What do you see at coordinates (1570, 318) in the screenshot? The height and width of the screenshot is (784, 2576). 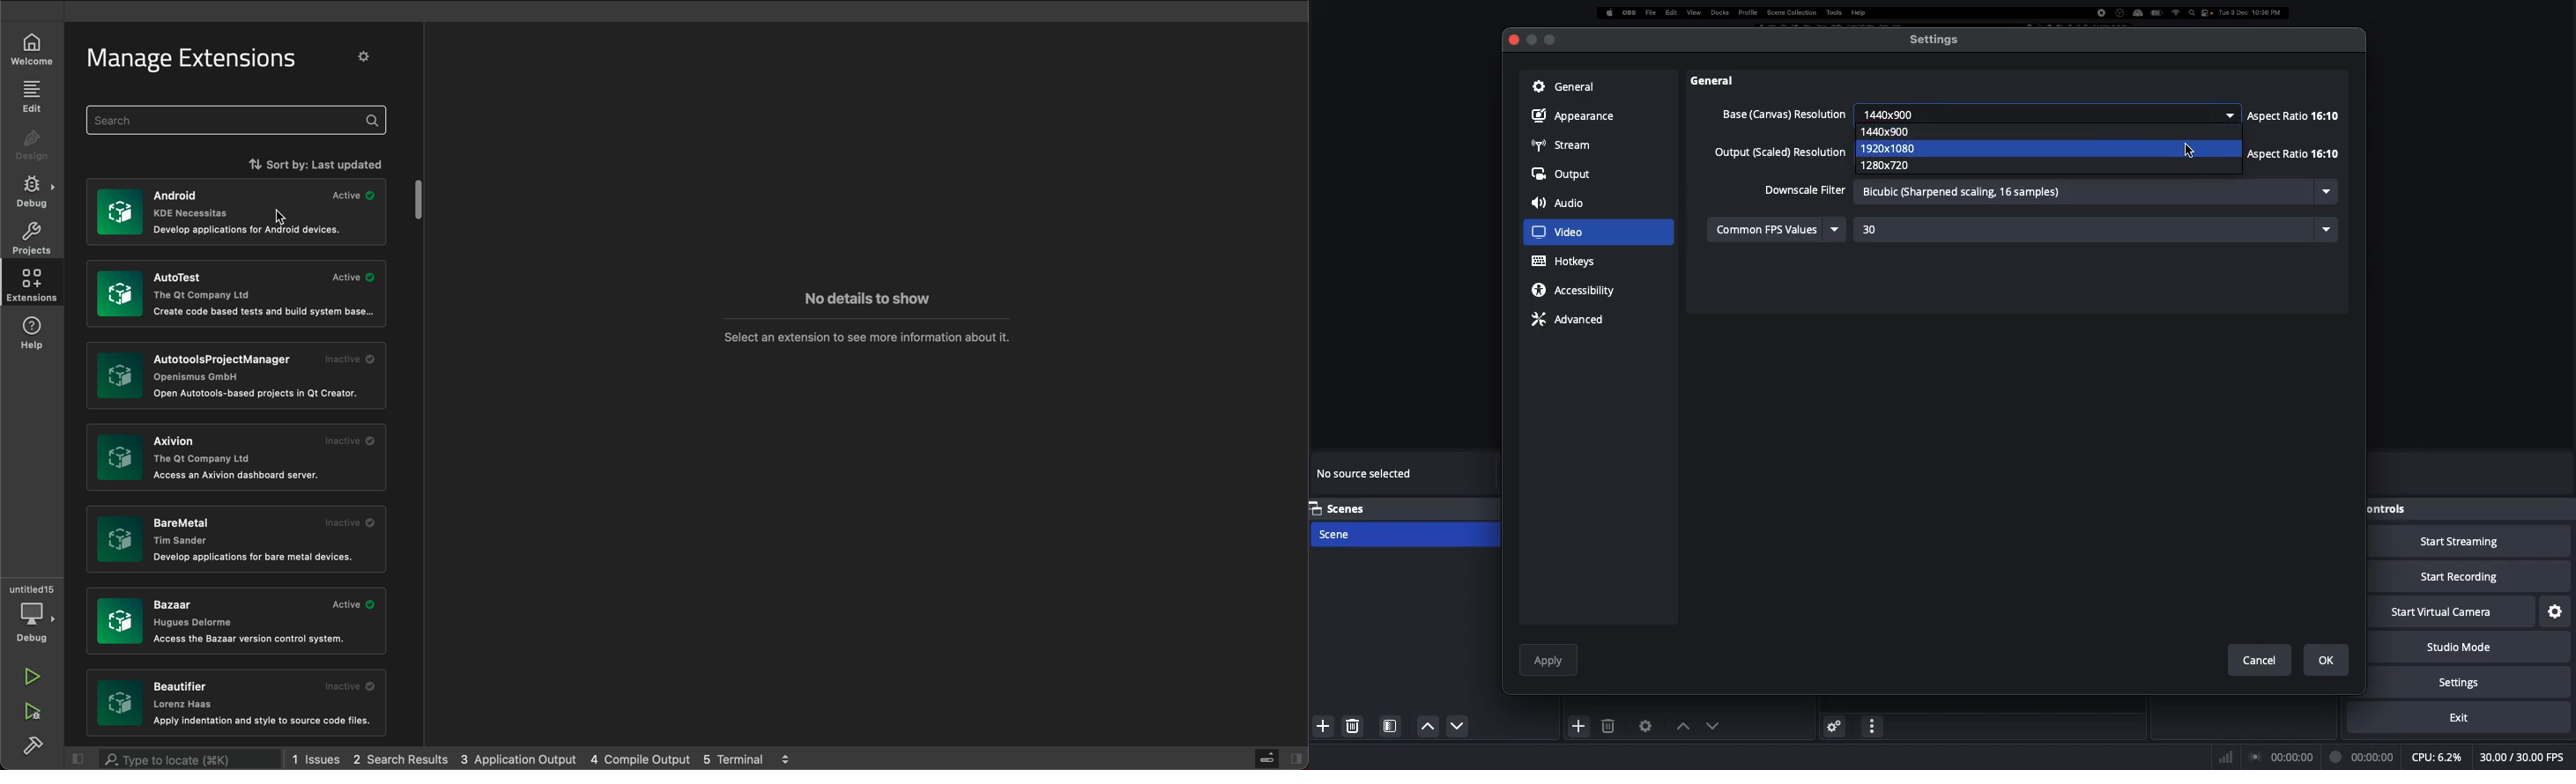 I see `Advance` at bounding box center [1570, 318].